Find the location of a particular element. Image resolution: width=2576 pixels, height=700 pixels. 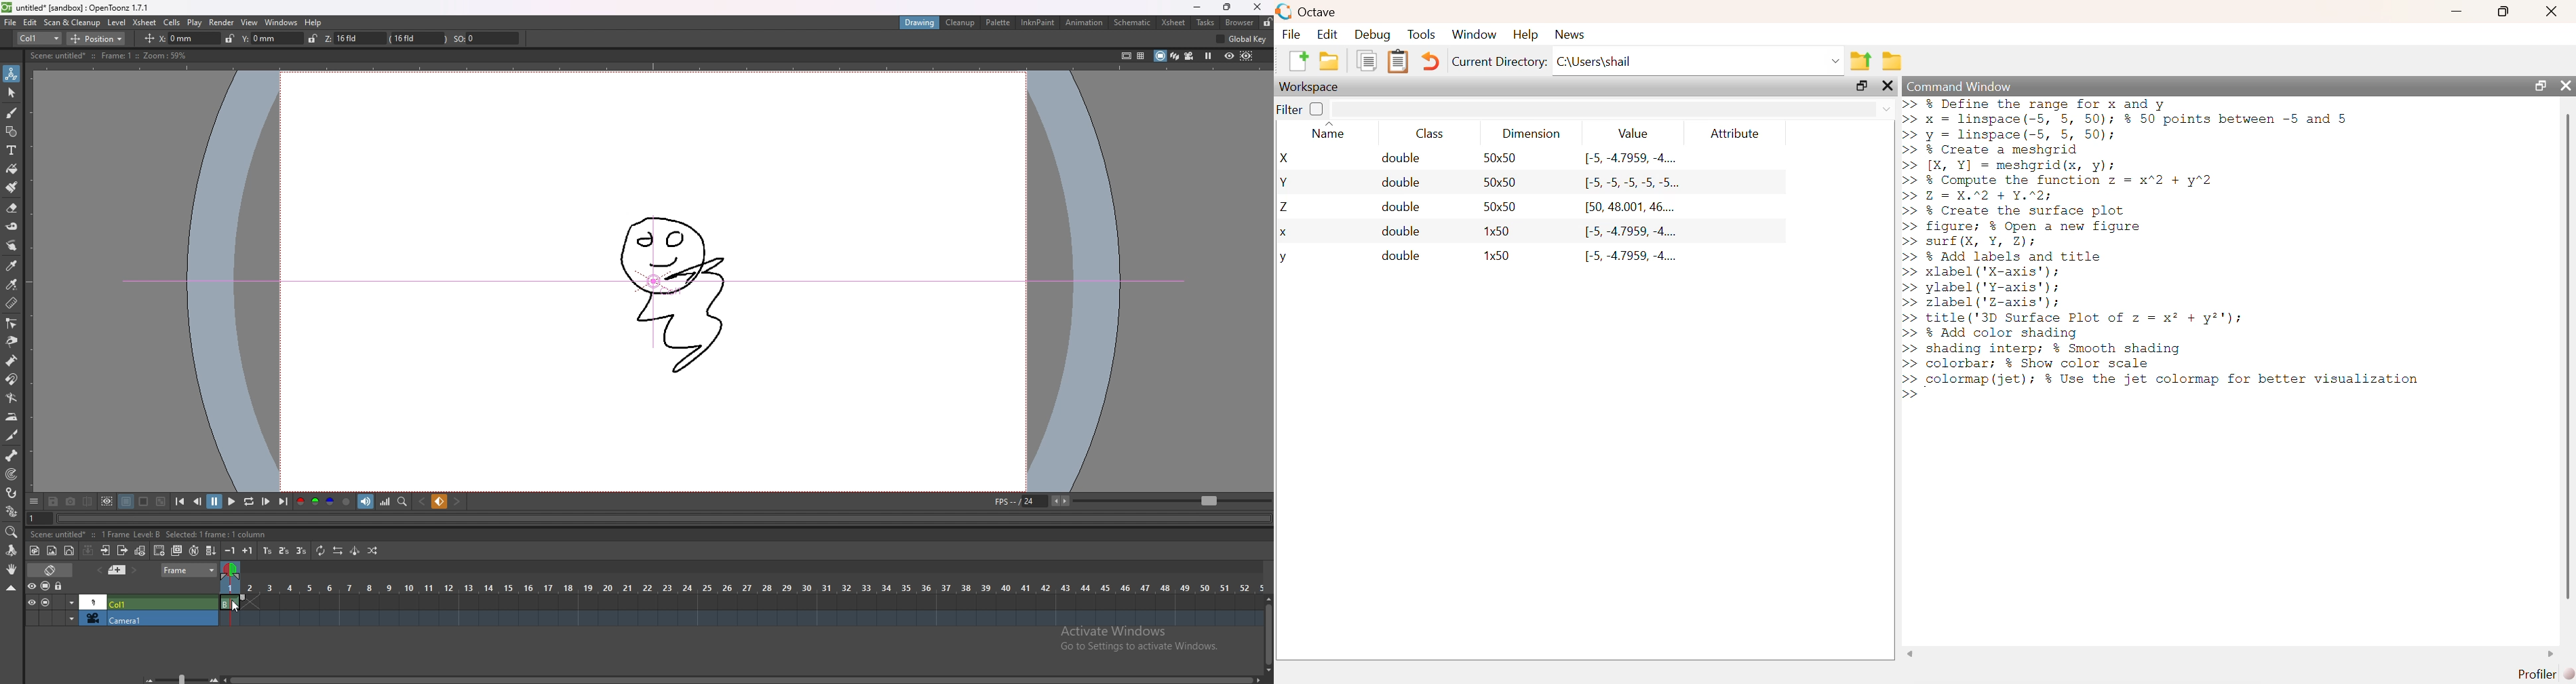

freeze is located at coordinates (1209, 56).